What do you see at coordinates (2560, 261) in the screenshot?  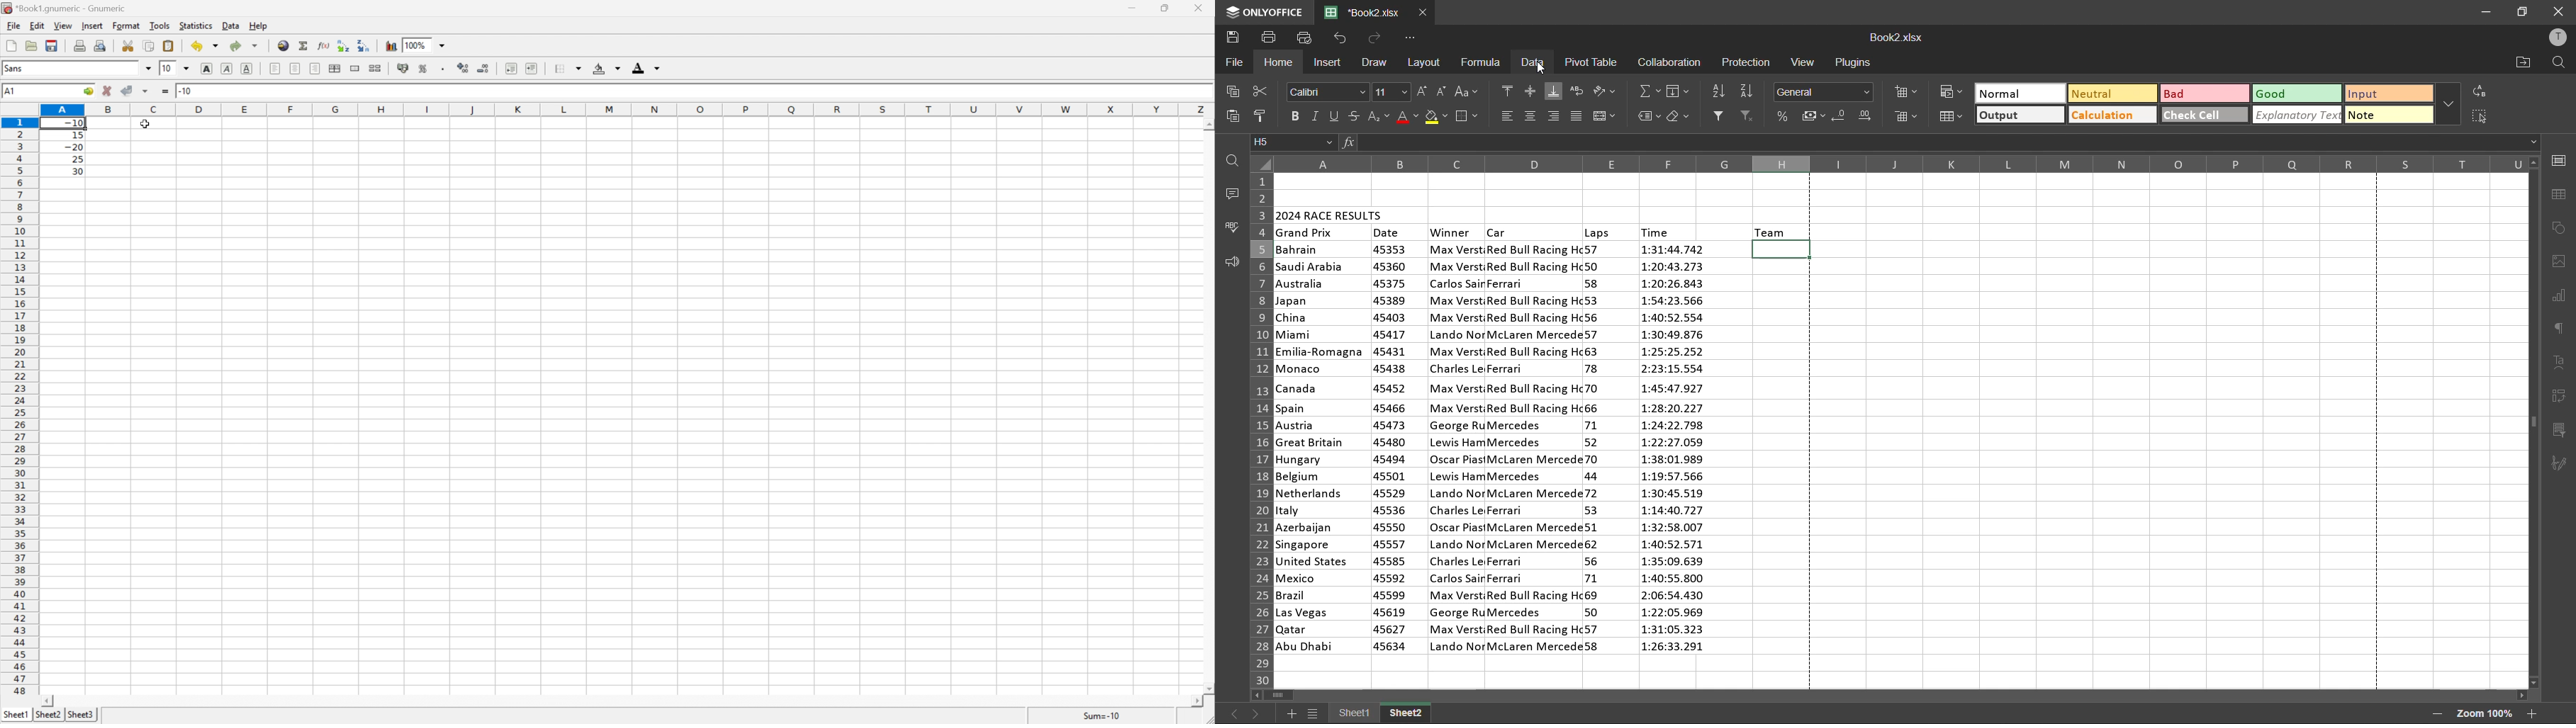 I see `images` at bounding box center [2560, 261].